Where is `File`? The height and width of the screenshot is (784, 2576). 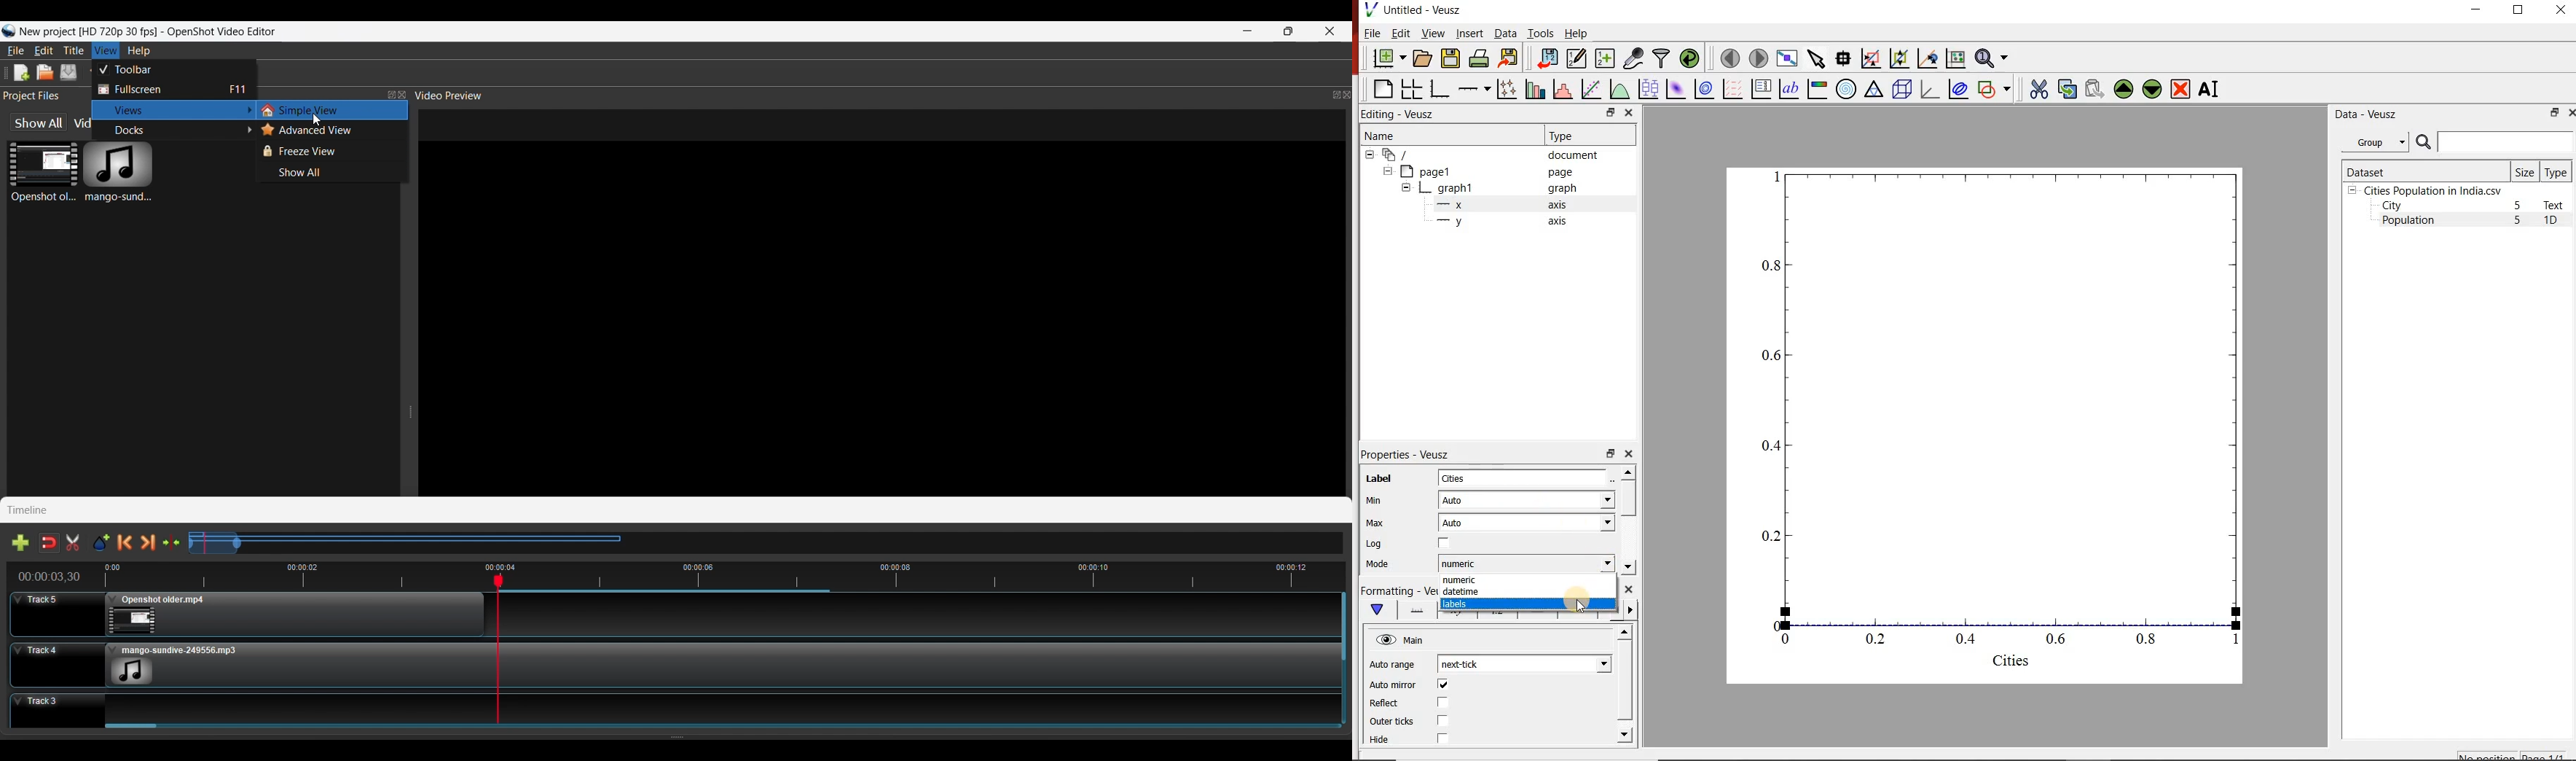
File is located at coordinates (16, 51).